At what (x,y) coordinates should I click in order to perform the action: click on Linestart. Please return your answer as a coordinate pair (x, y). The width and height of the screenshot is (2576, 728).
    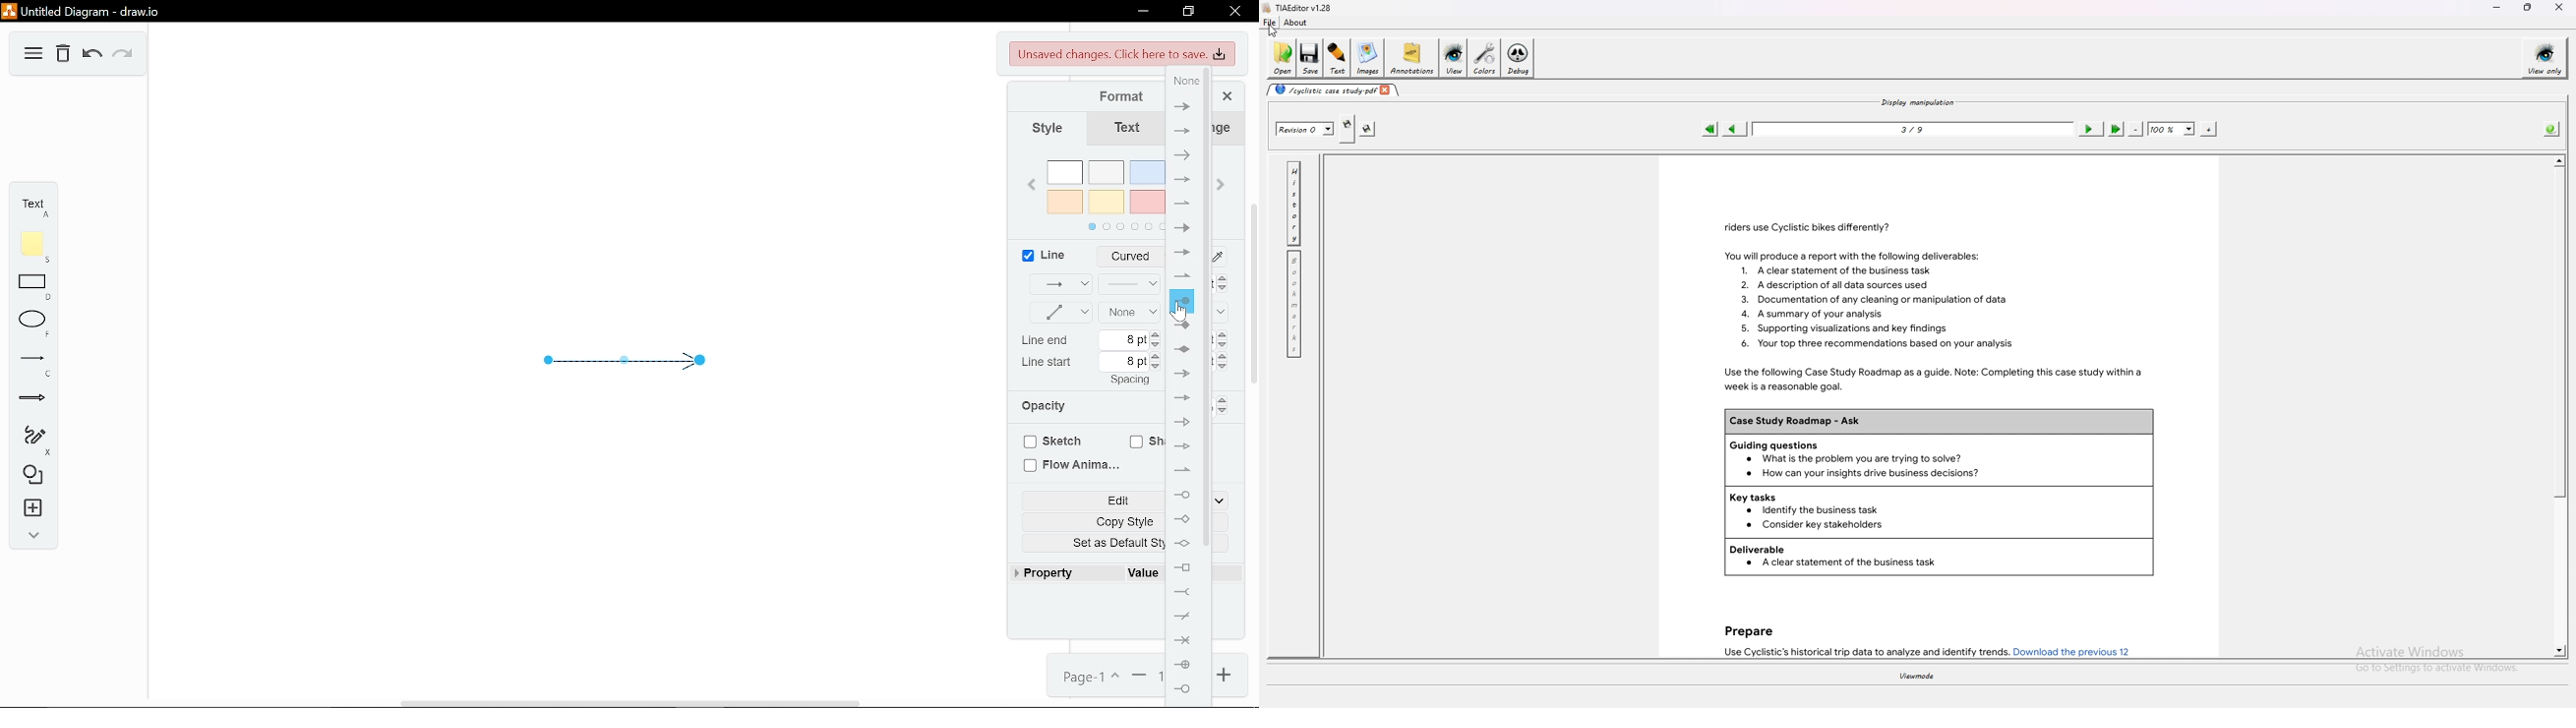
    Looking at the image, I should click on (1131, 314).